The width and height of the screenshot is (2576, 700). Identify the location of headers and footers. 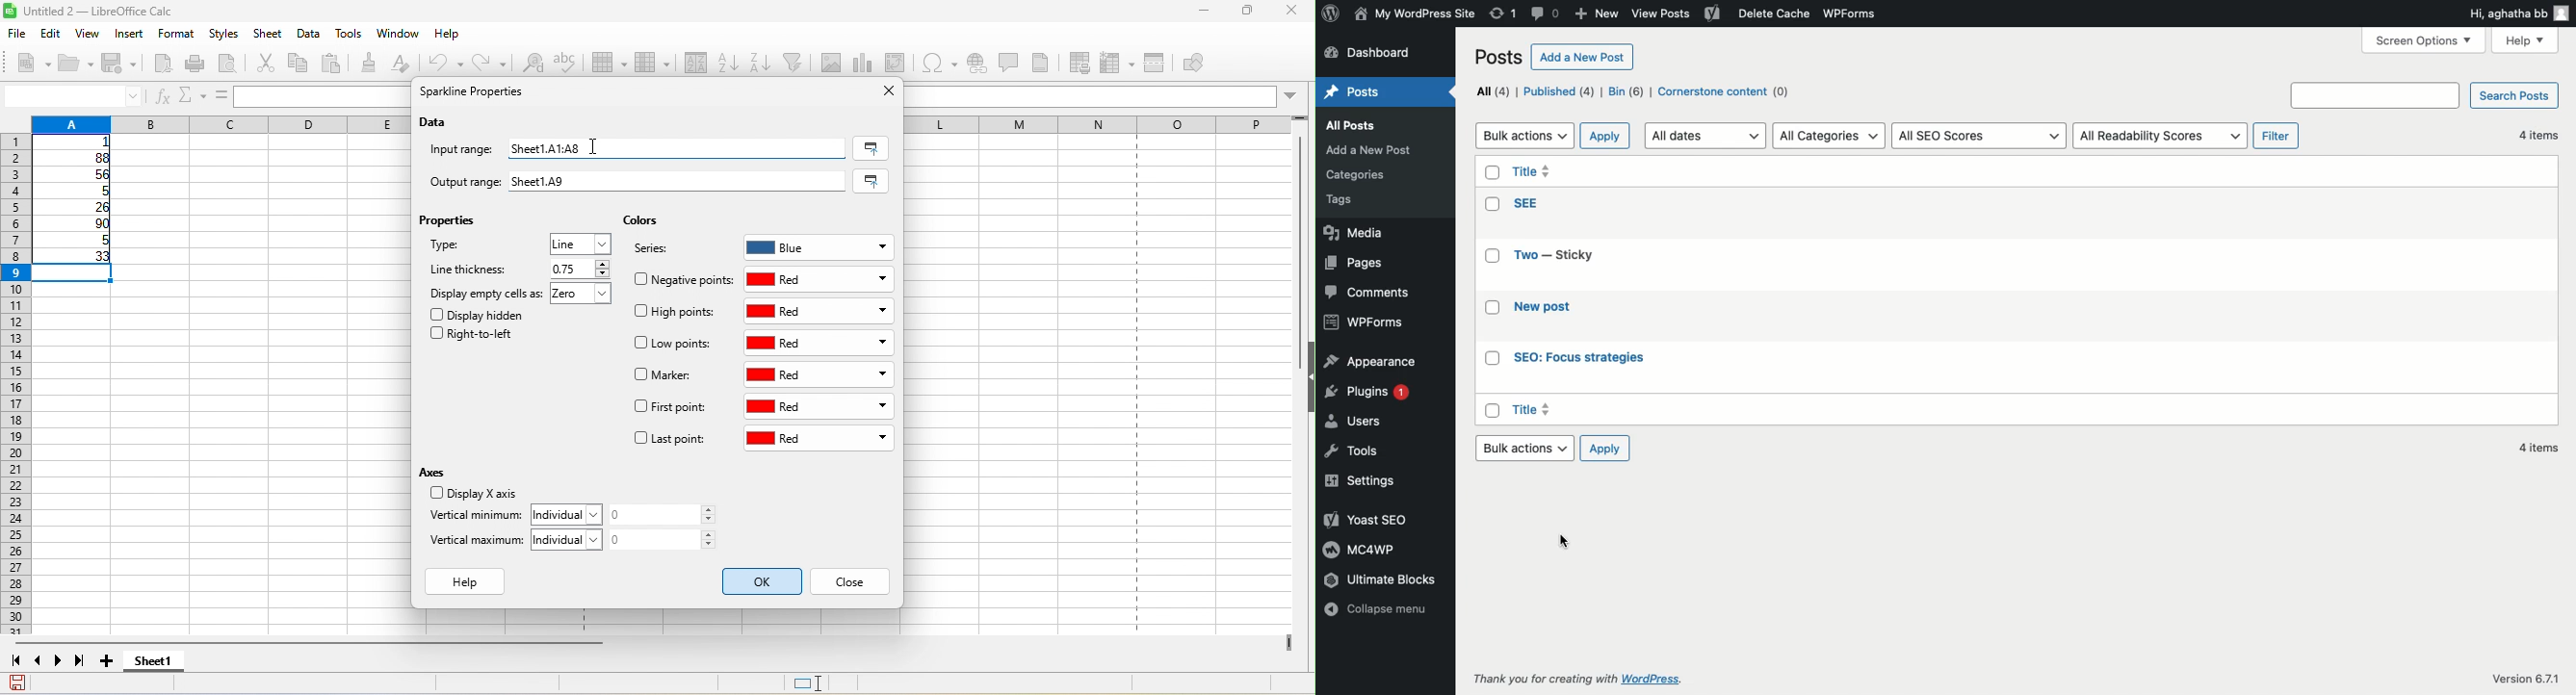
(1046, 63).